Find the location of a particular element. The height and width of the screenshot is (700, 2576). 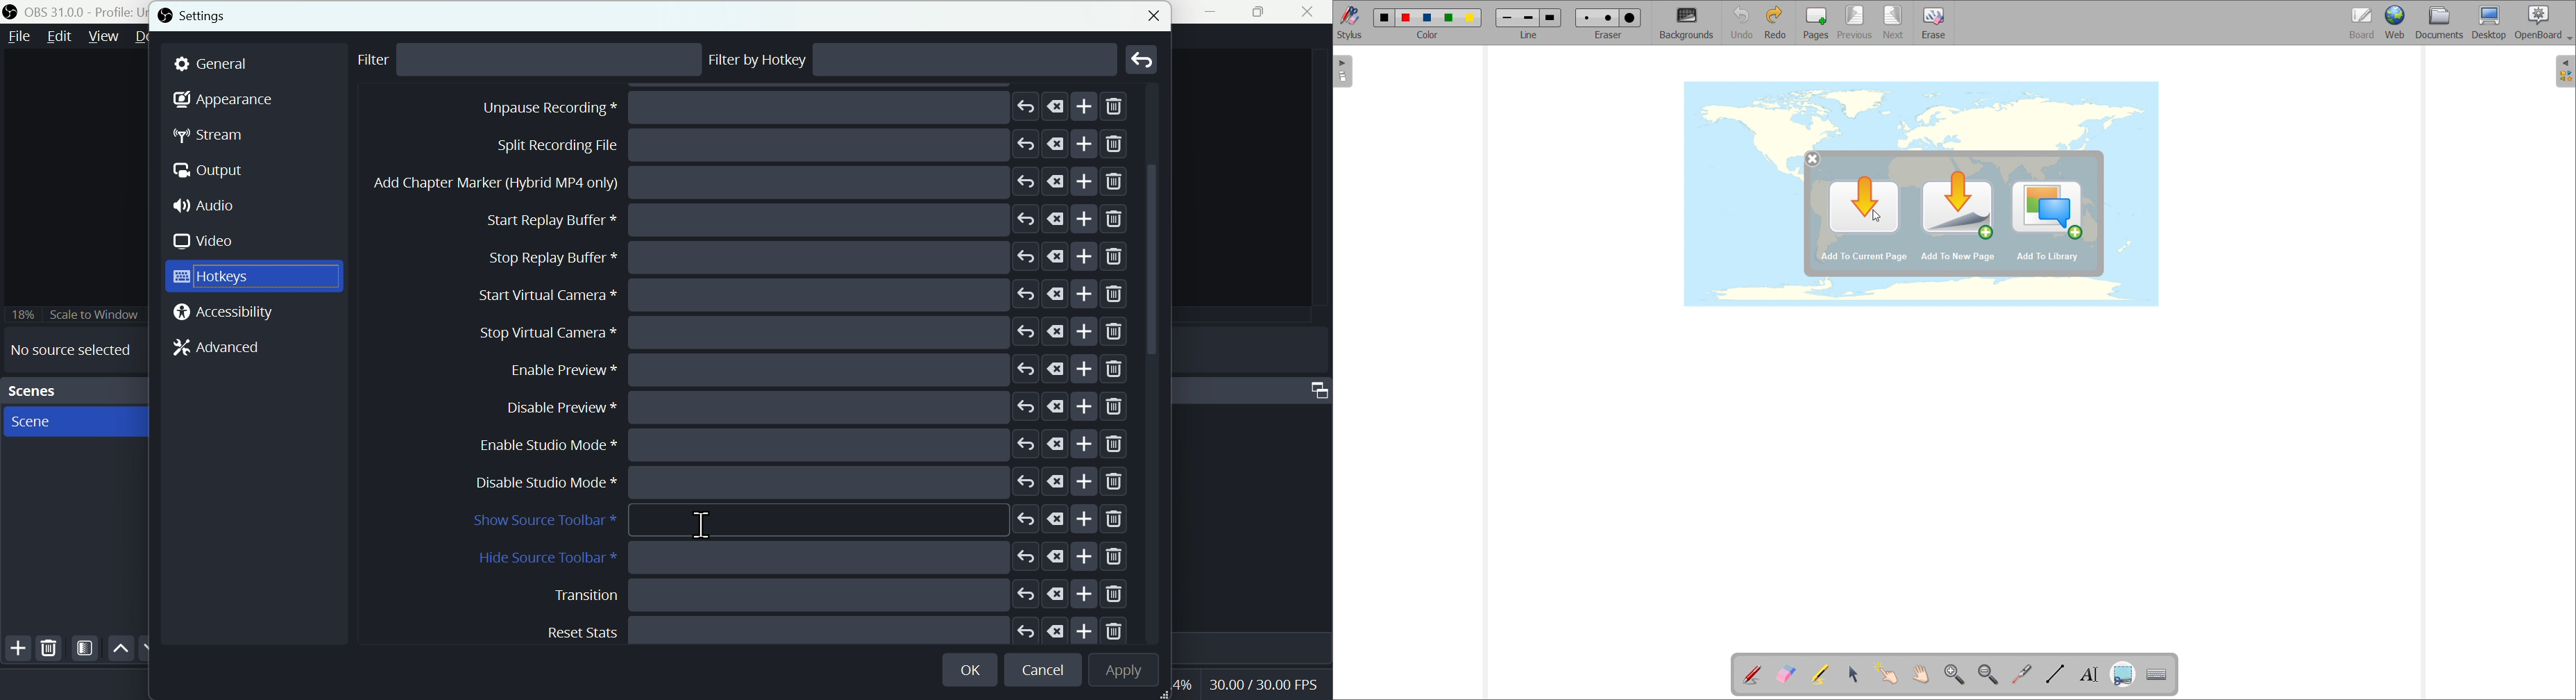

toggle stylus is located at coordinates (1351, 23).